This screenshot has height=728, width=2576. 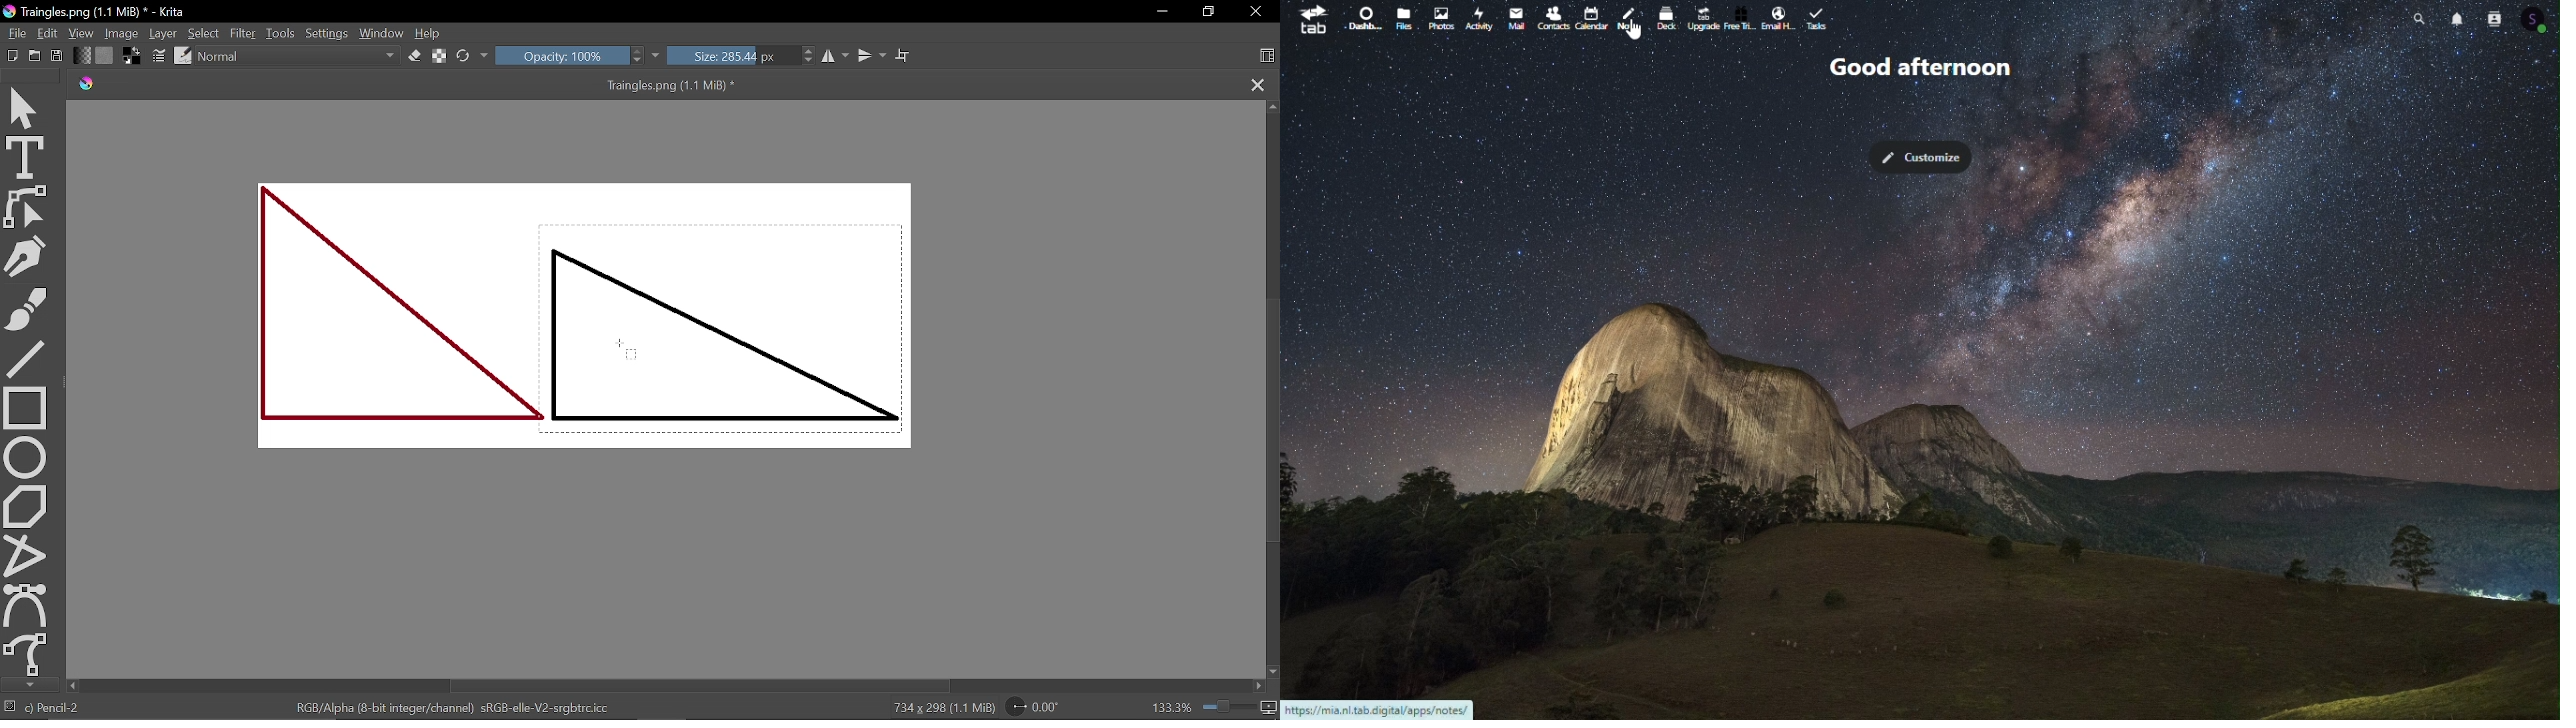 What do you see at coordinates (26, 206) in the screenshot?
I see `Edit shapes tool` at bounding box center [26, 206].